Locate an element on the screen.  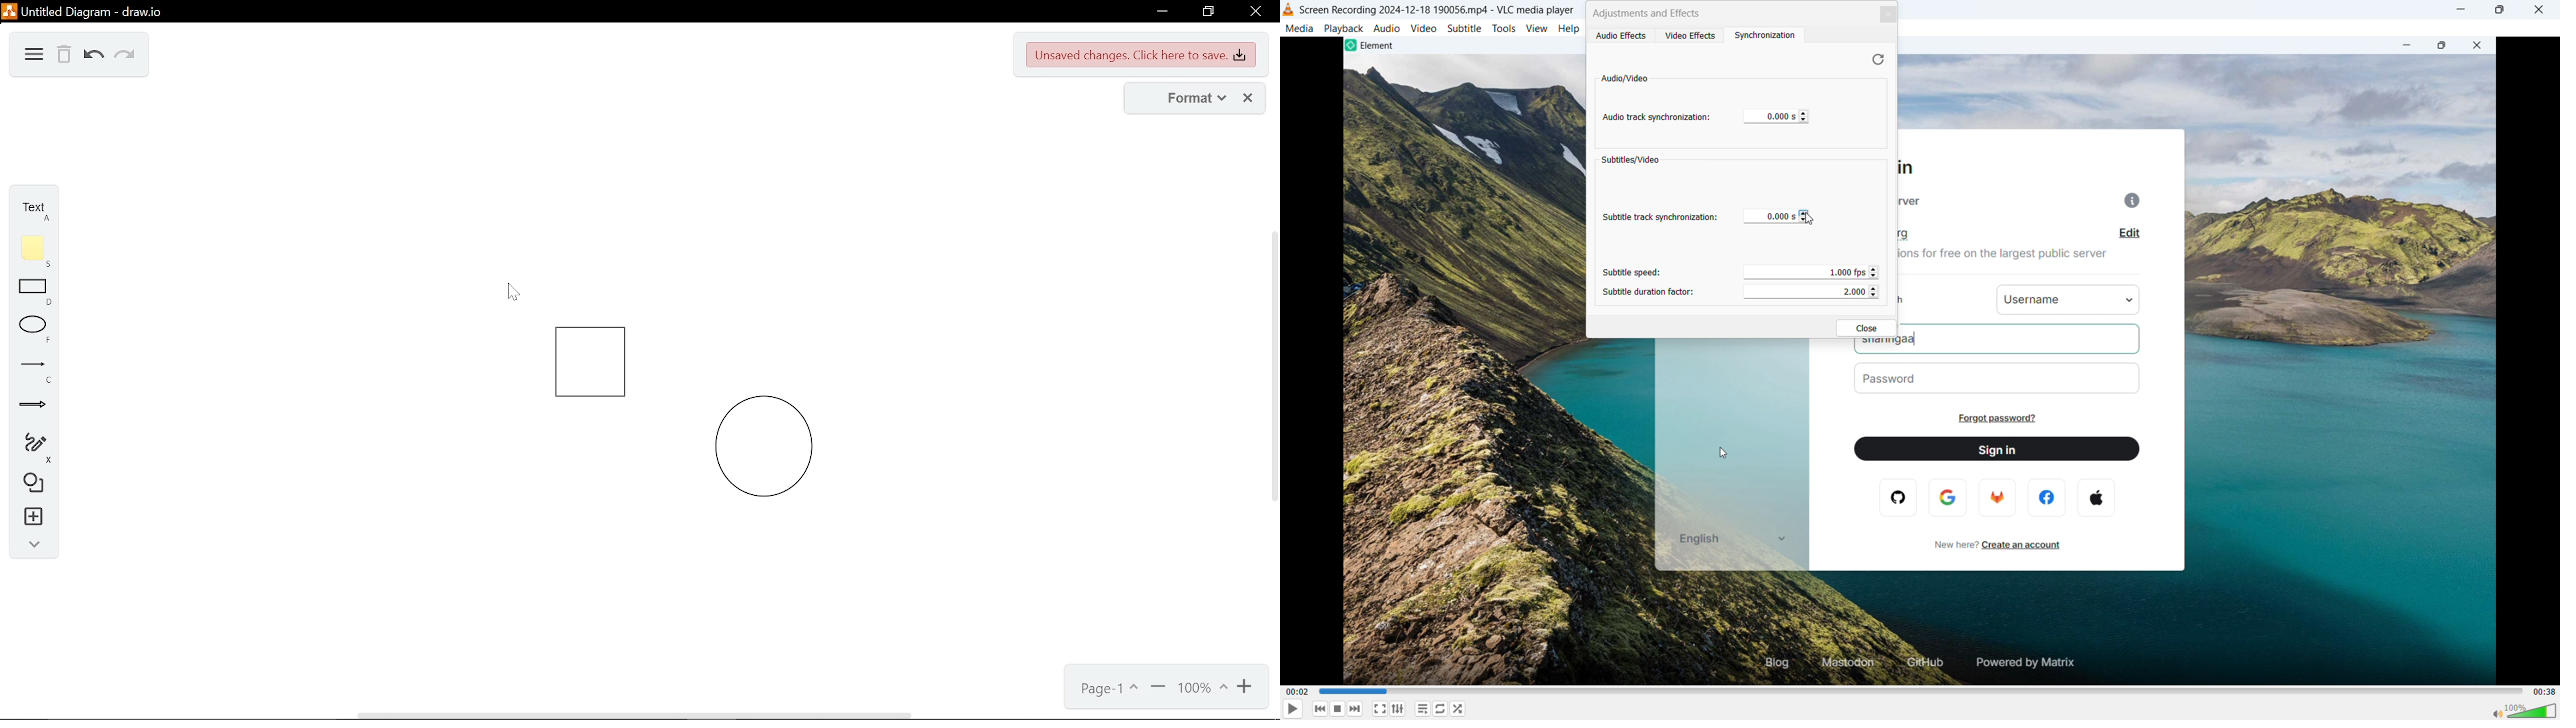
random is located at coordinates (1457, 709).